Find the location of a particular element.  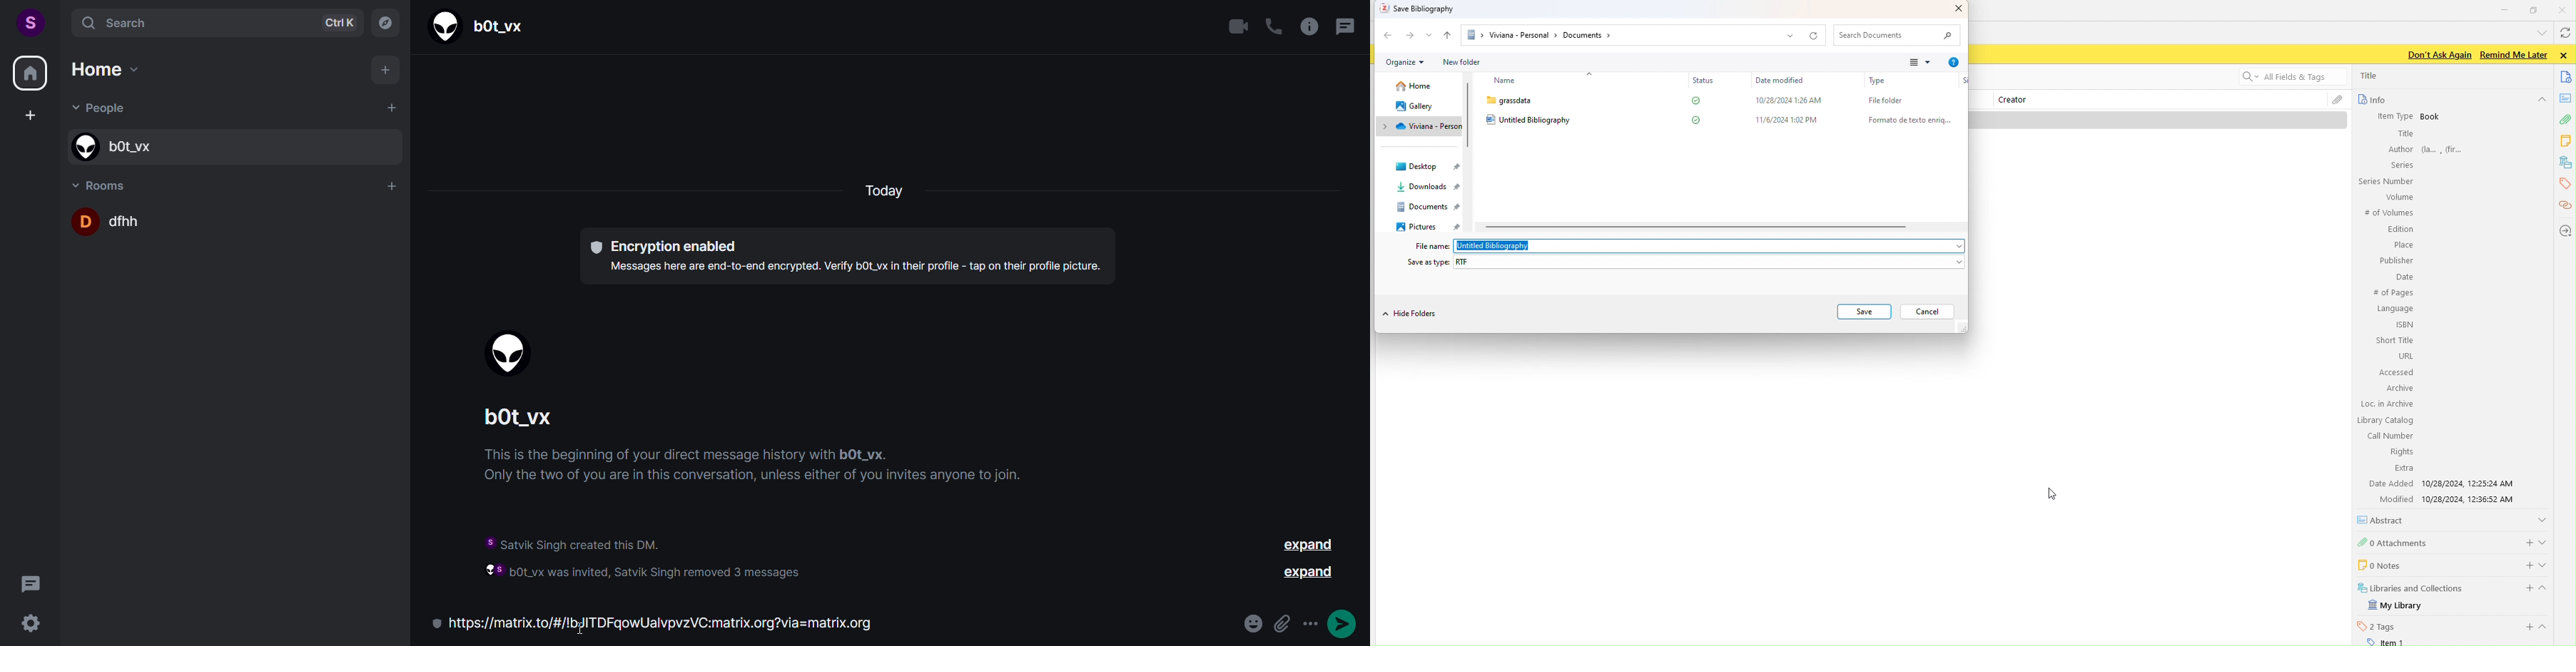

close is located at coordinates (2566, 55).